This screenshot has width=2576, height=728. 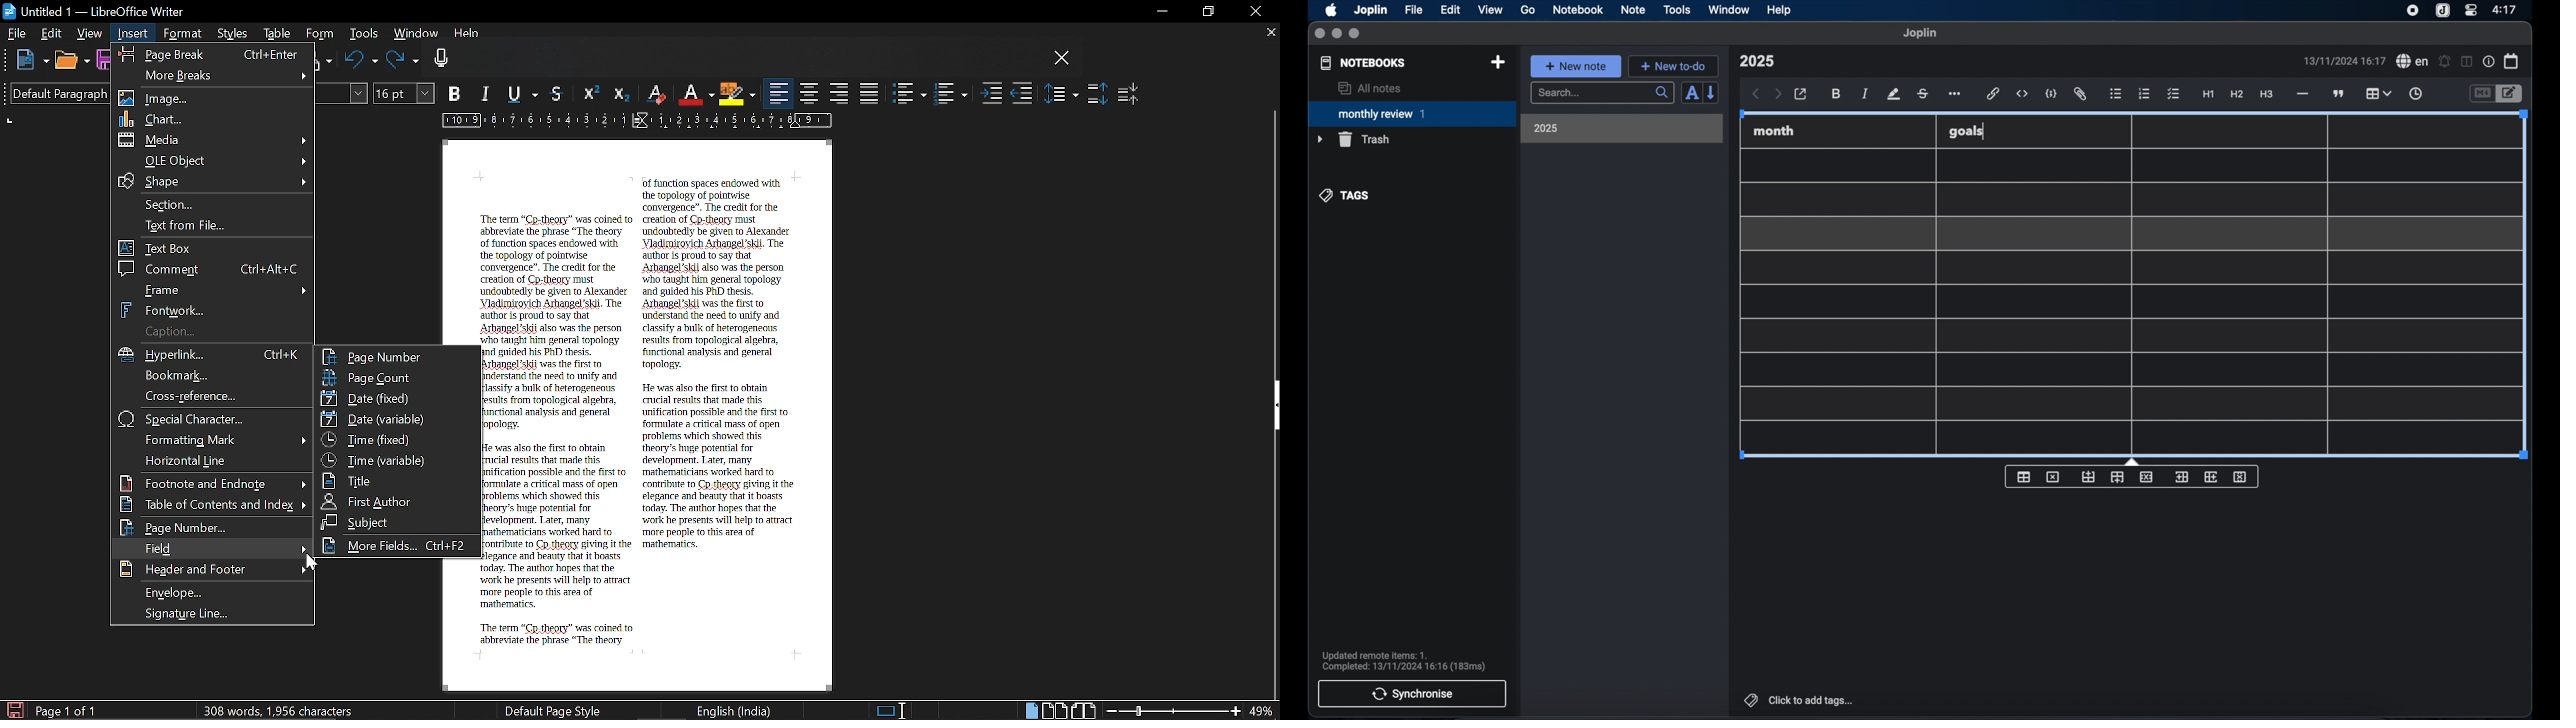 What do you see at coordinates (1956, 95) in the screenshot?
I see `more options` at bounding box center [1956, 95].